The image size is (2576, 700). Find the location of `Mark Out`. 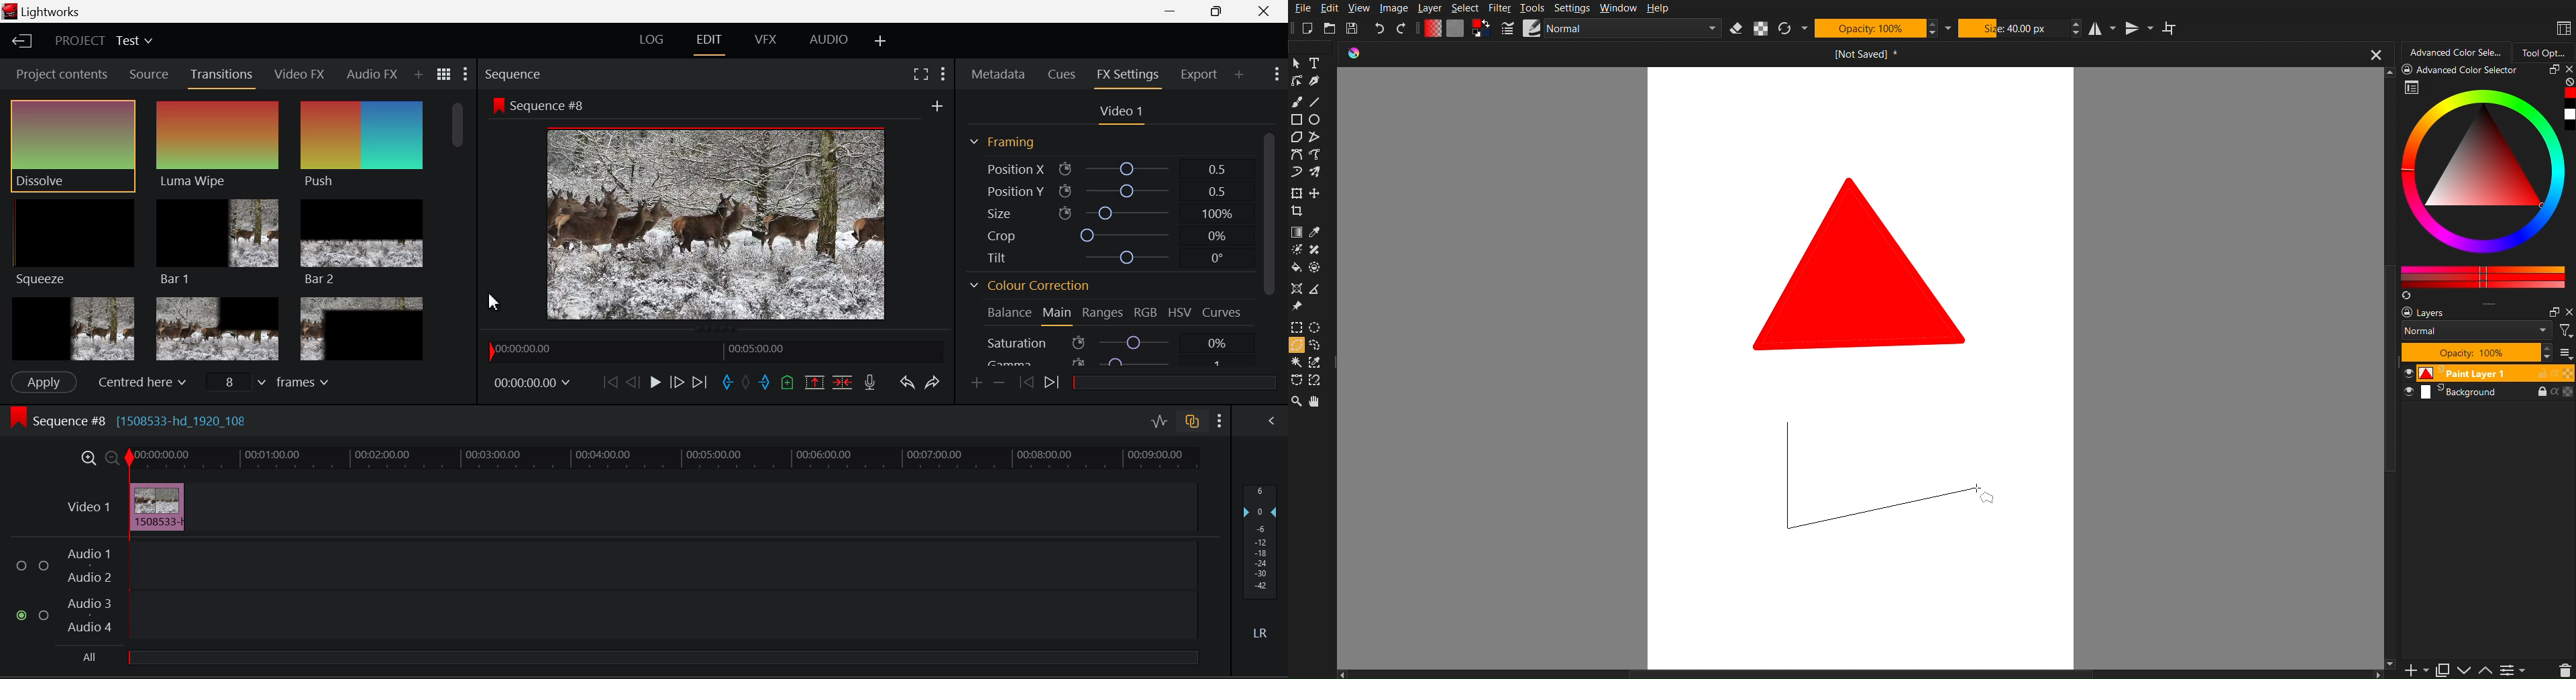

Mark Out is located at coordinates (766, 382).